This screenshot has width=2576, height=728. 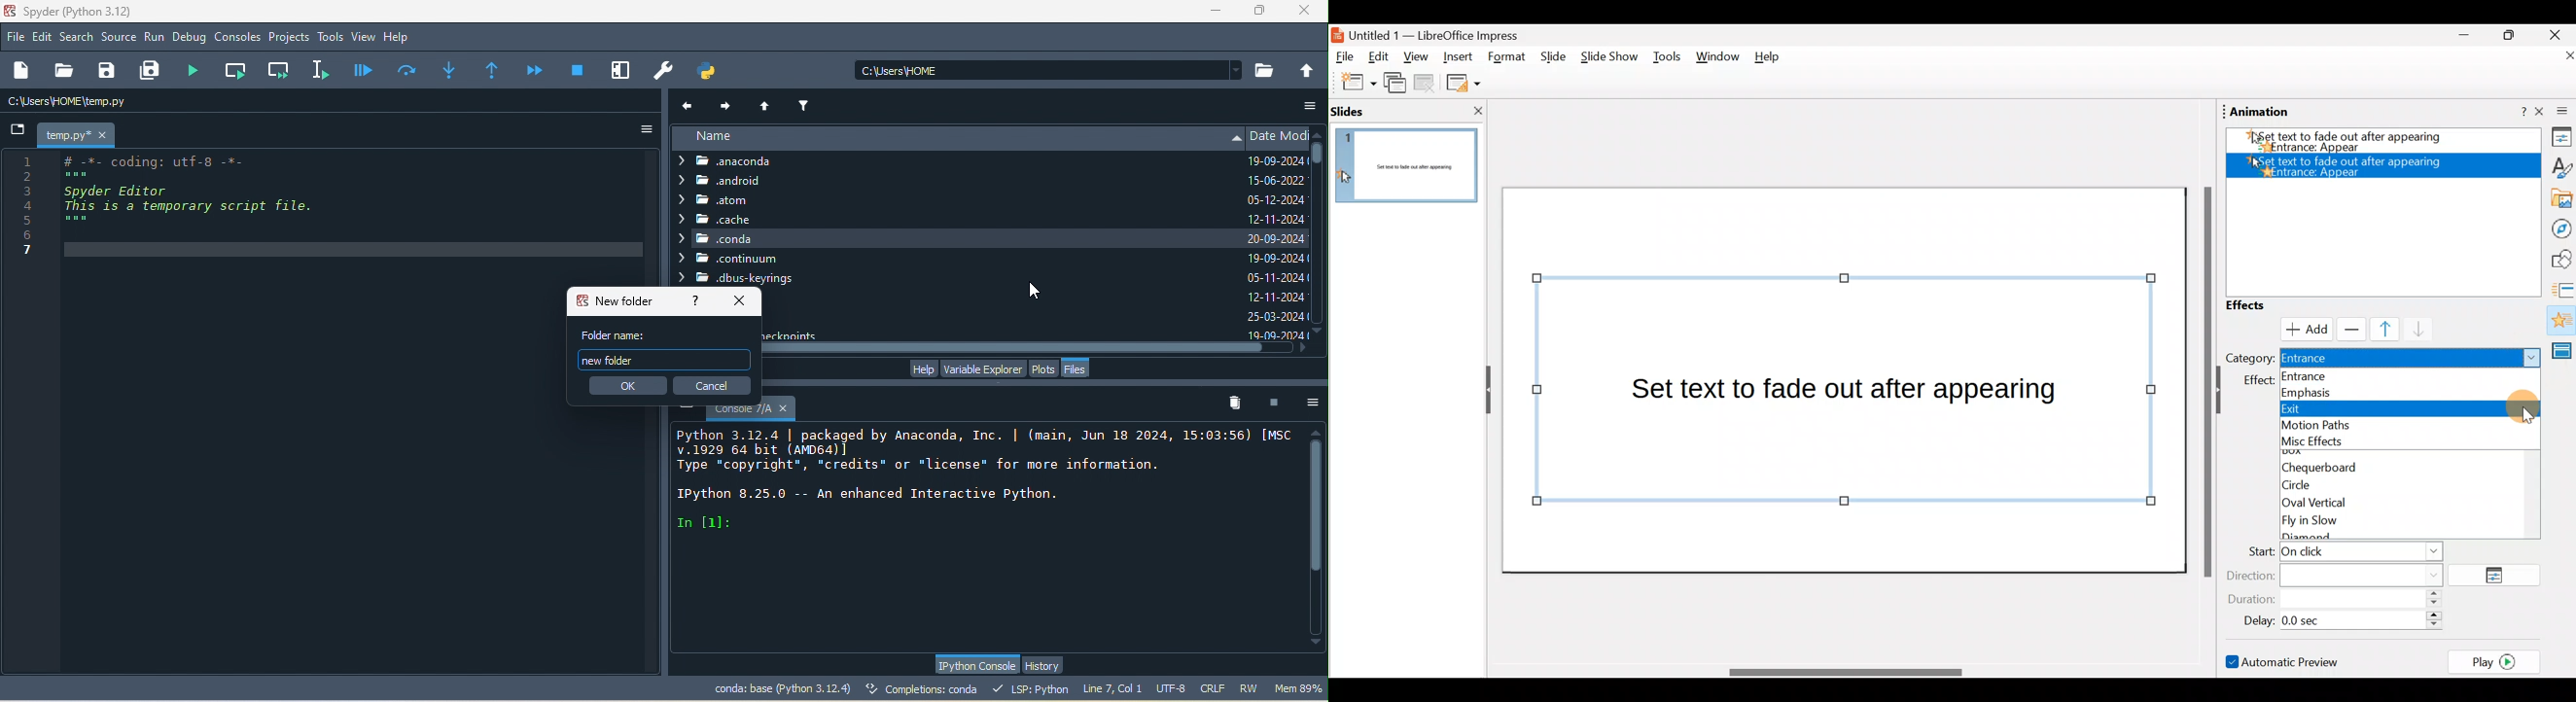 What do you see at coordinates (1044, 368) in the screenshot?
I see `plots` at bounding box center [1044, 368].